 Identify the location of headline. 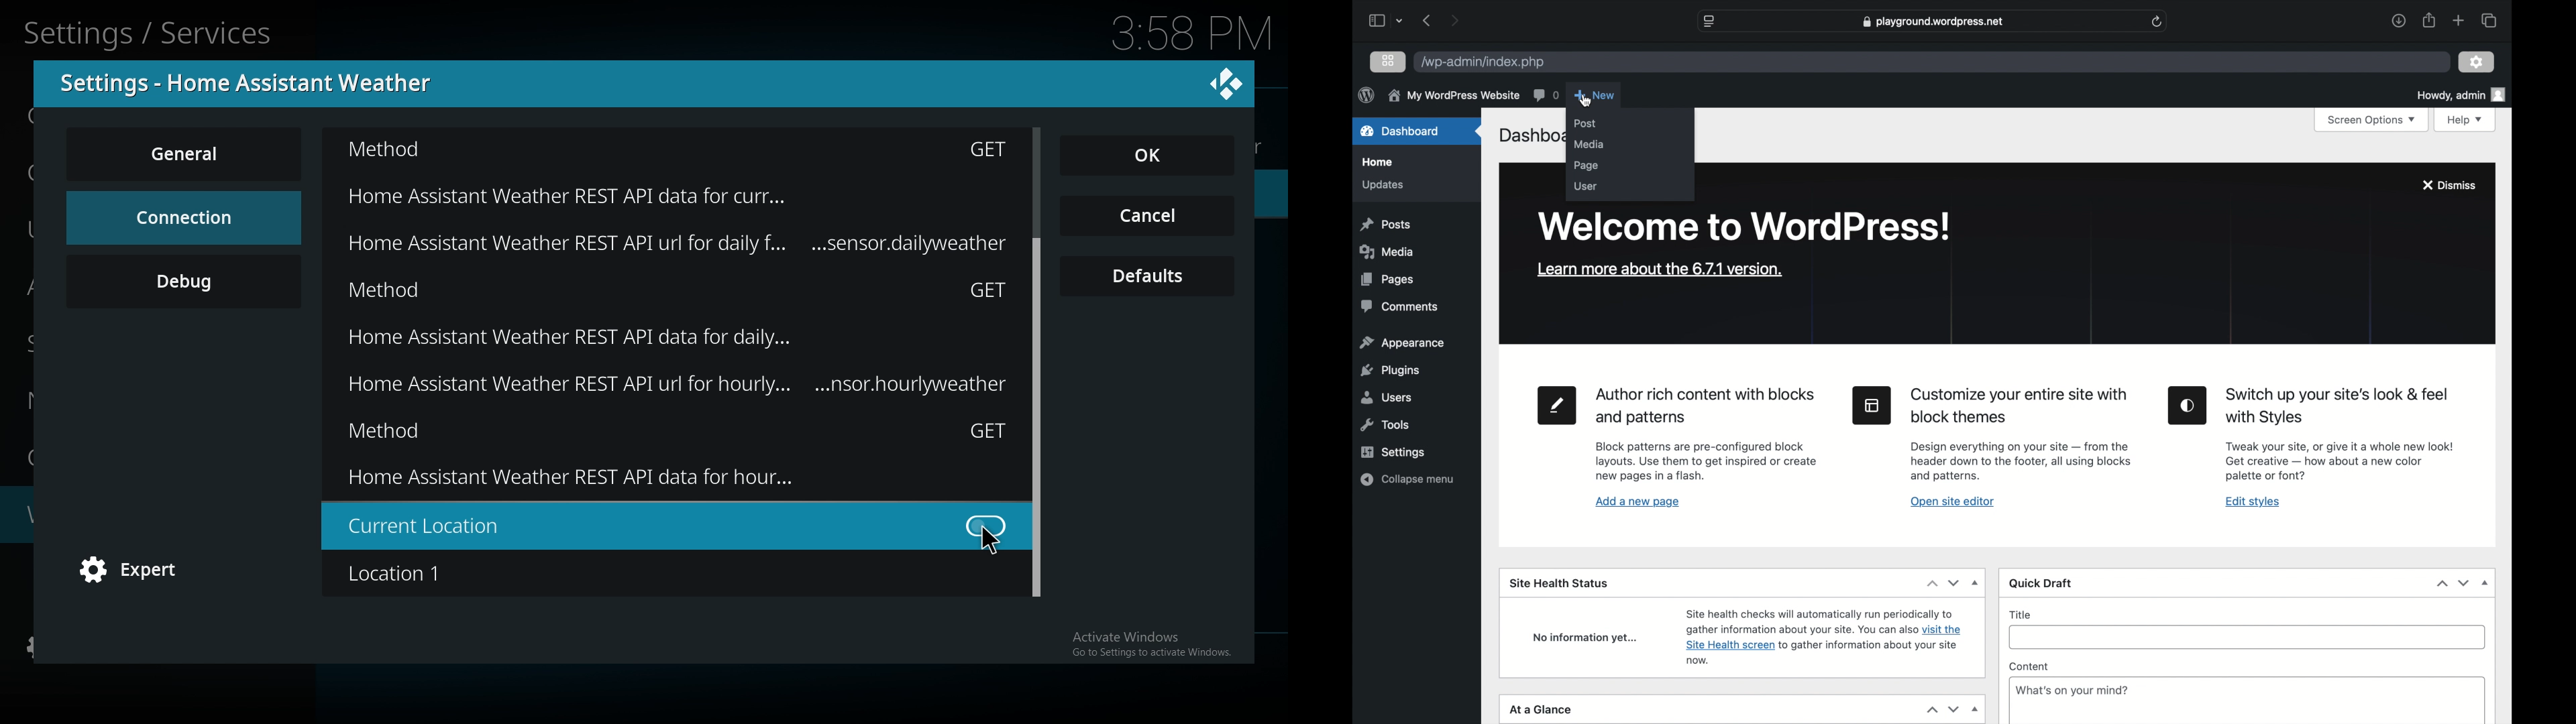
(2338, 407).